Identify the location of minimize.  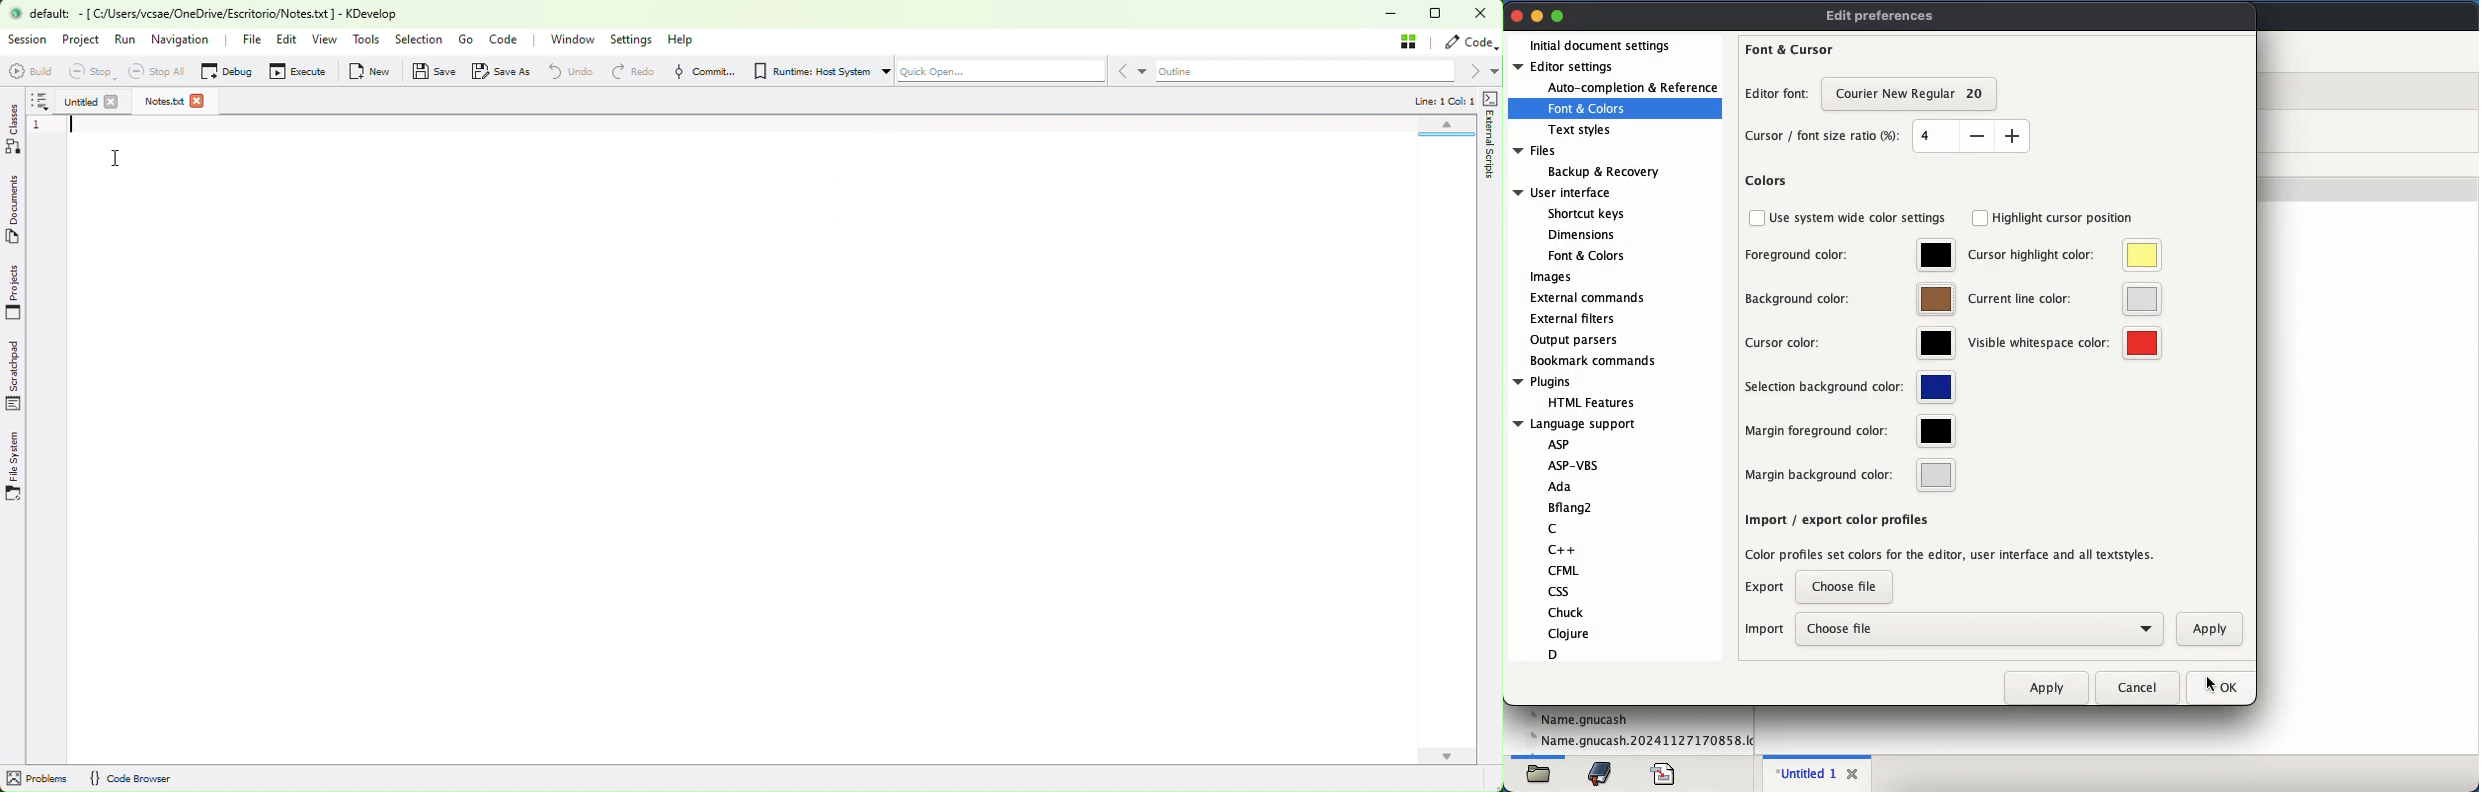
(1537, 15).